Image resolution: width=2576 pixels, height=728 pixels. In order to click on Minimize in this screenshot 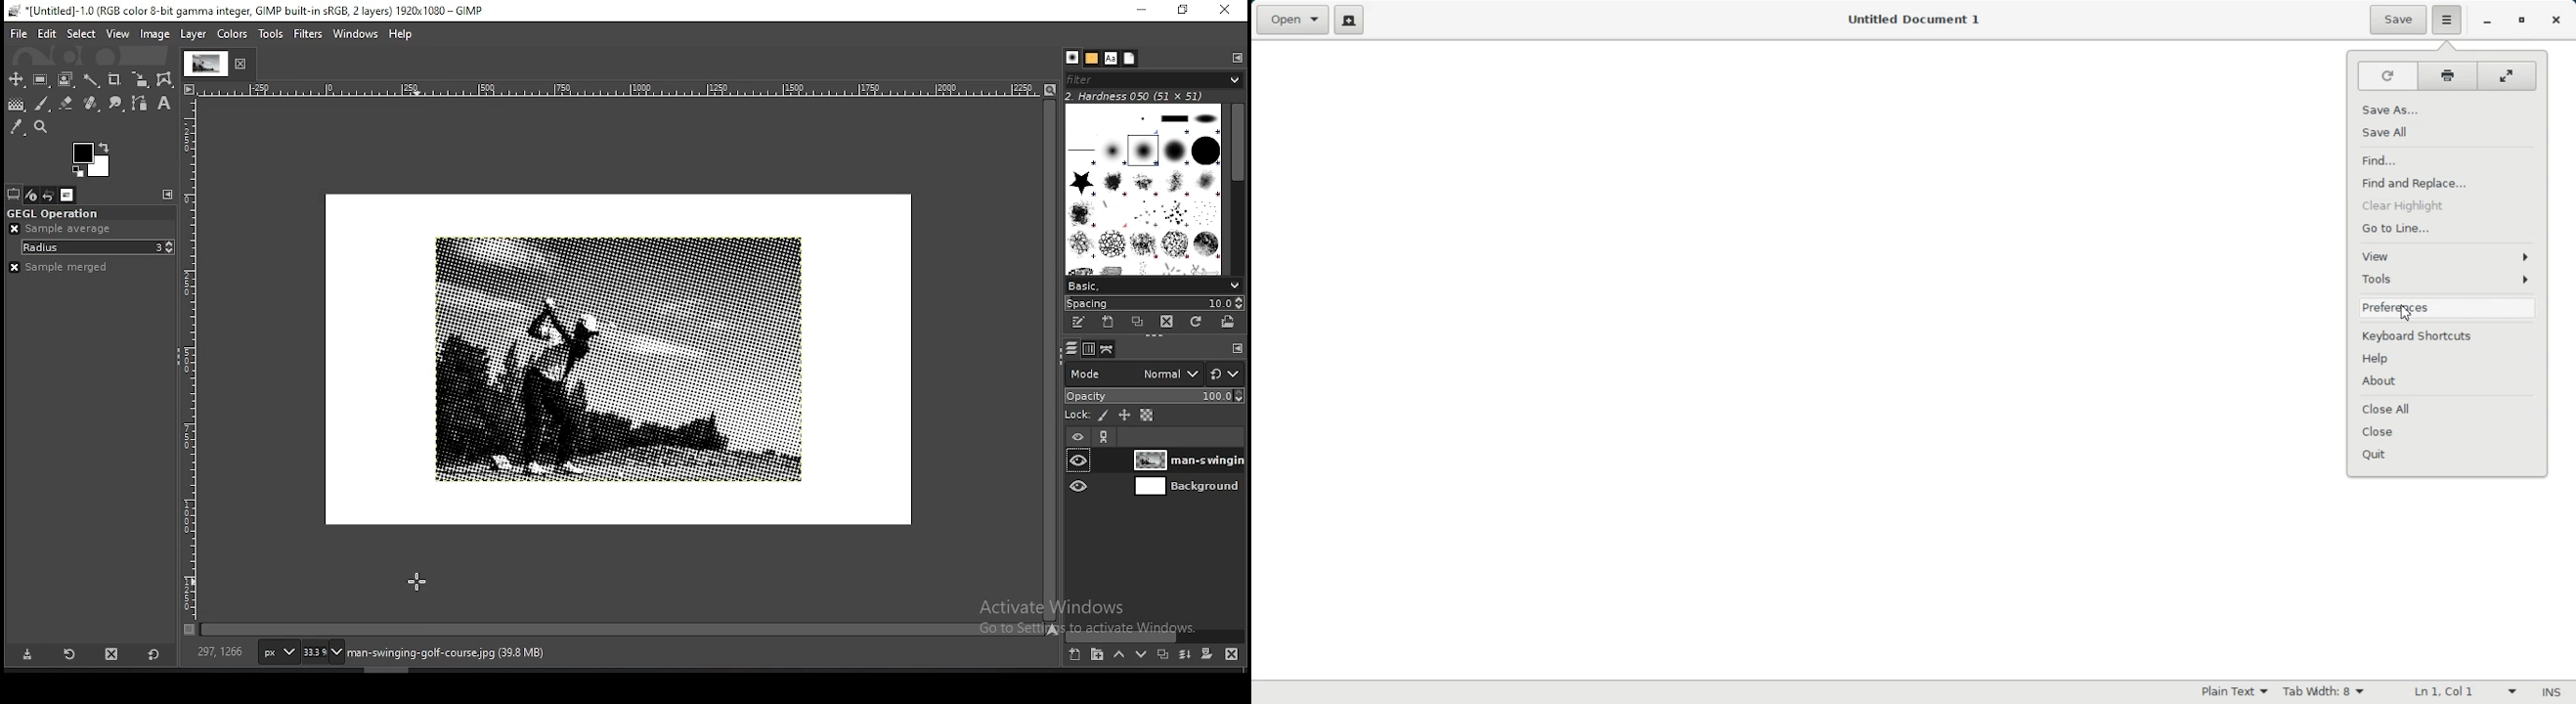, I will do `click(2488, 21)`.